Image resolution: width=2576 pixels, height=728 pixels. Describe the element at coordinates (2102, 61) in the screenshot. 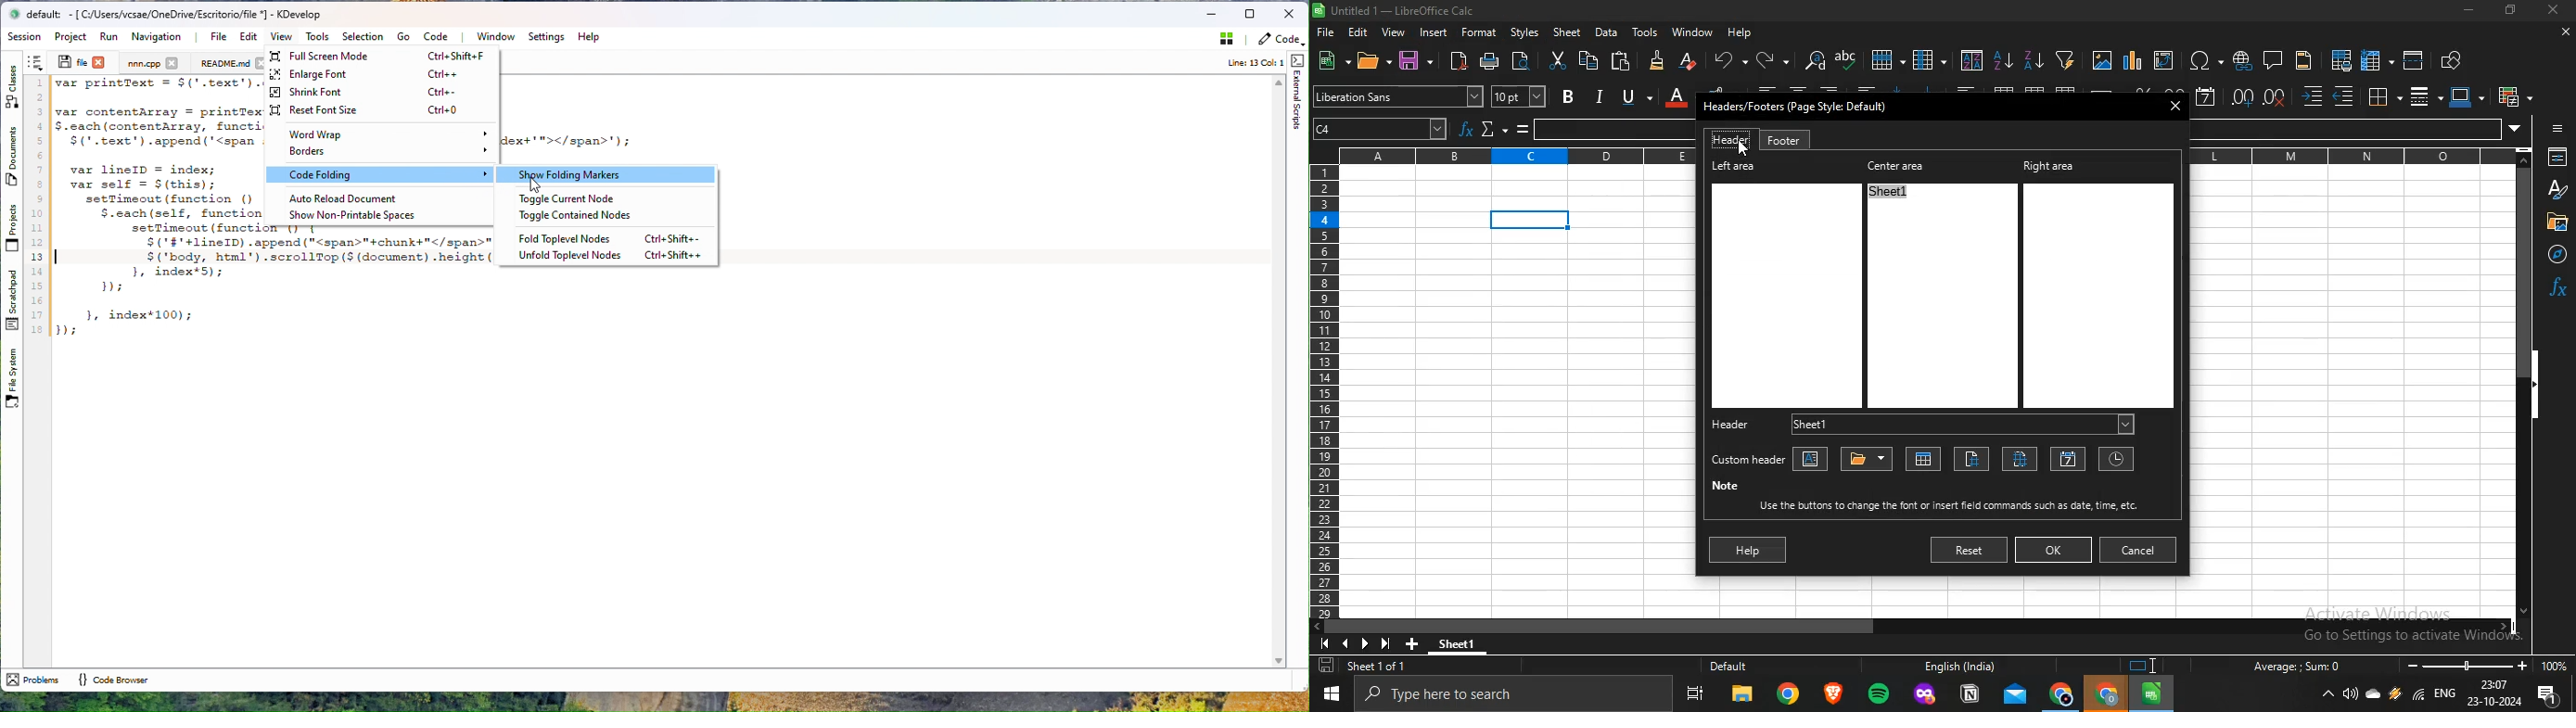

I see `insert images` at that location.